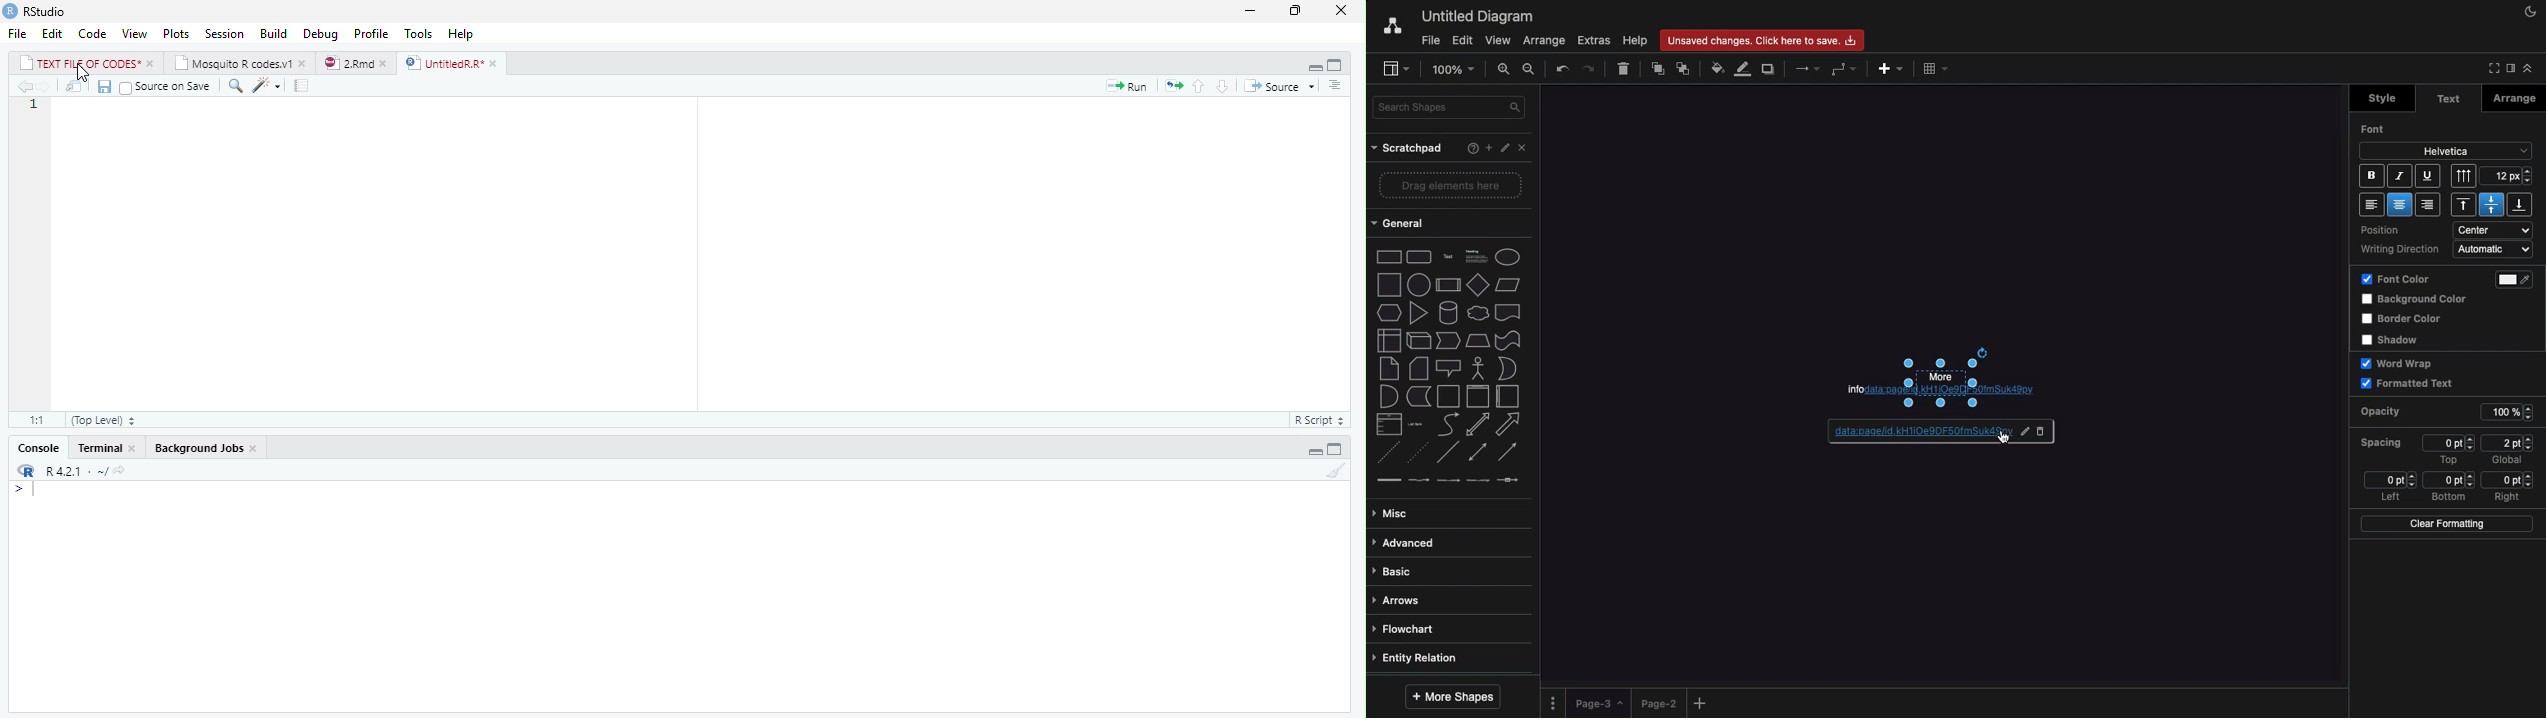 The width and height of the screenshot is (2548, 728). What do you see at coordinates (1314, 451) in the screenshot?
I see `minimize` at bounding box center [1314, 451].